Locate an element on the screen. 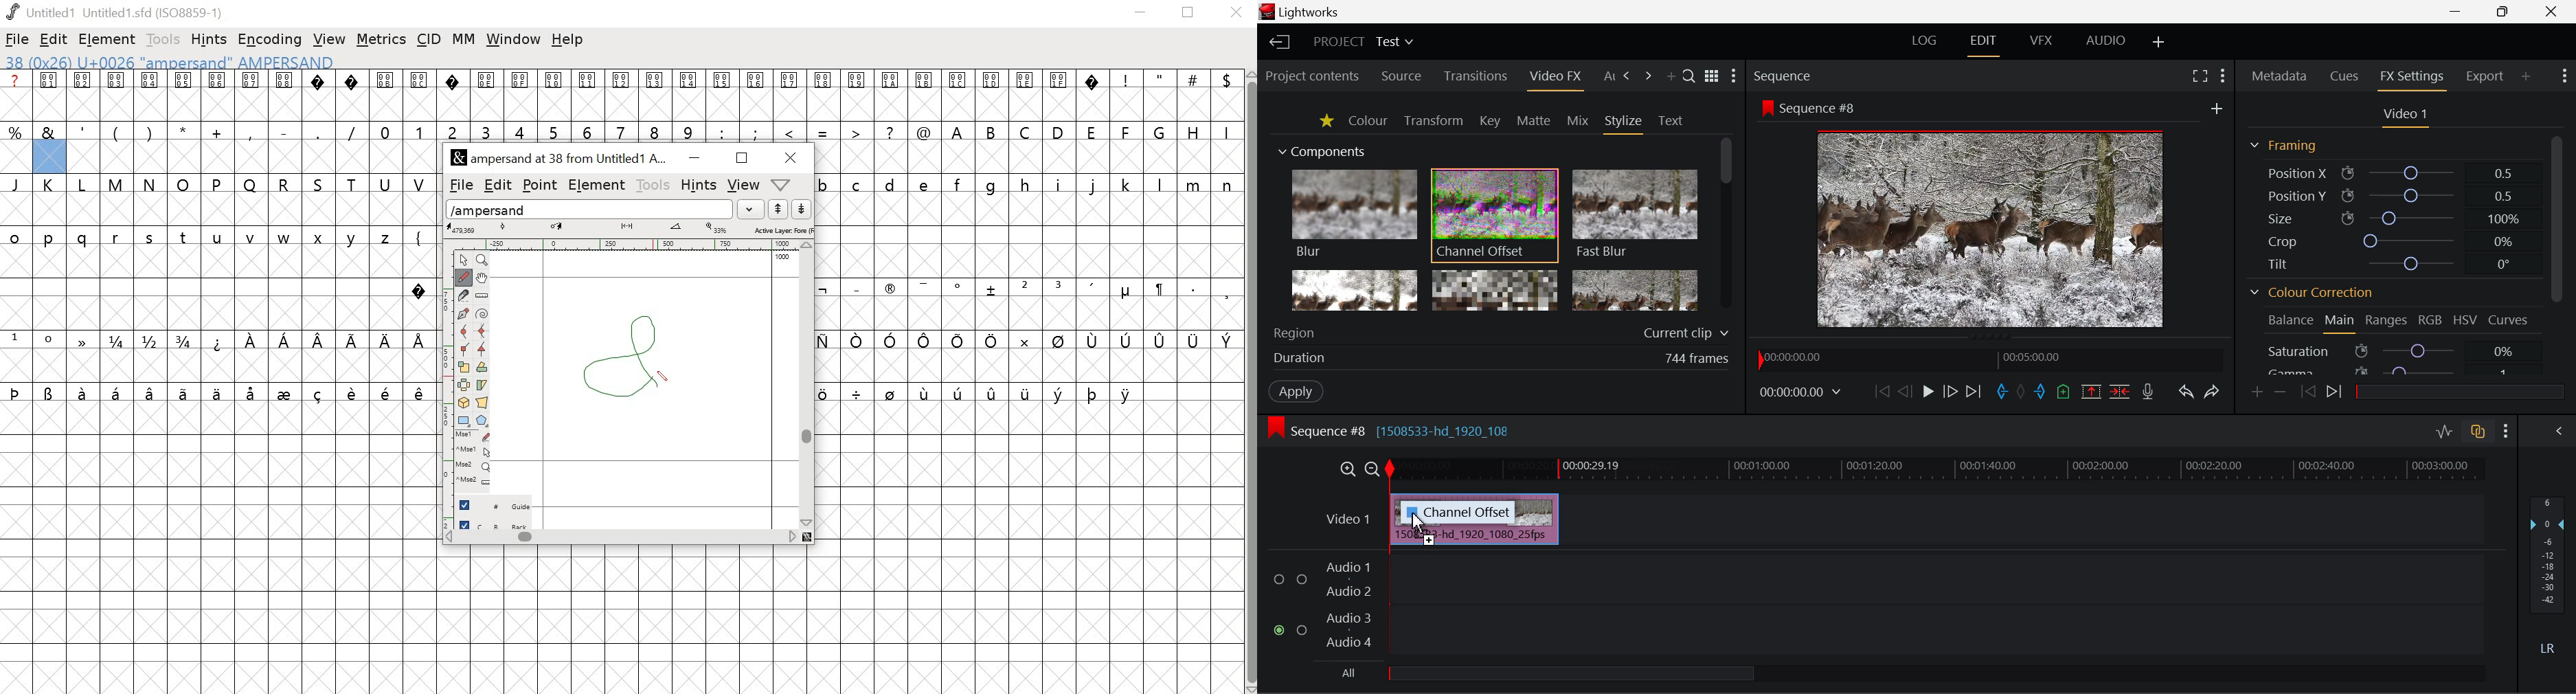  Go Back is located at coordinates (1903, 392).